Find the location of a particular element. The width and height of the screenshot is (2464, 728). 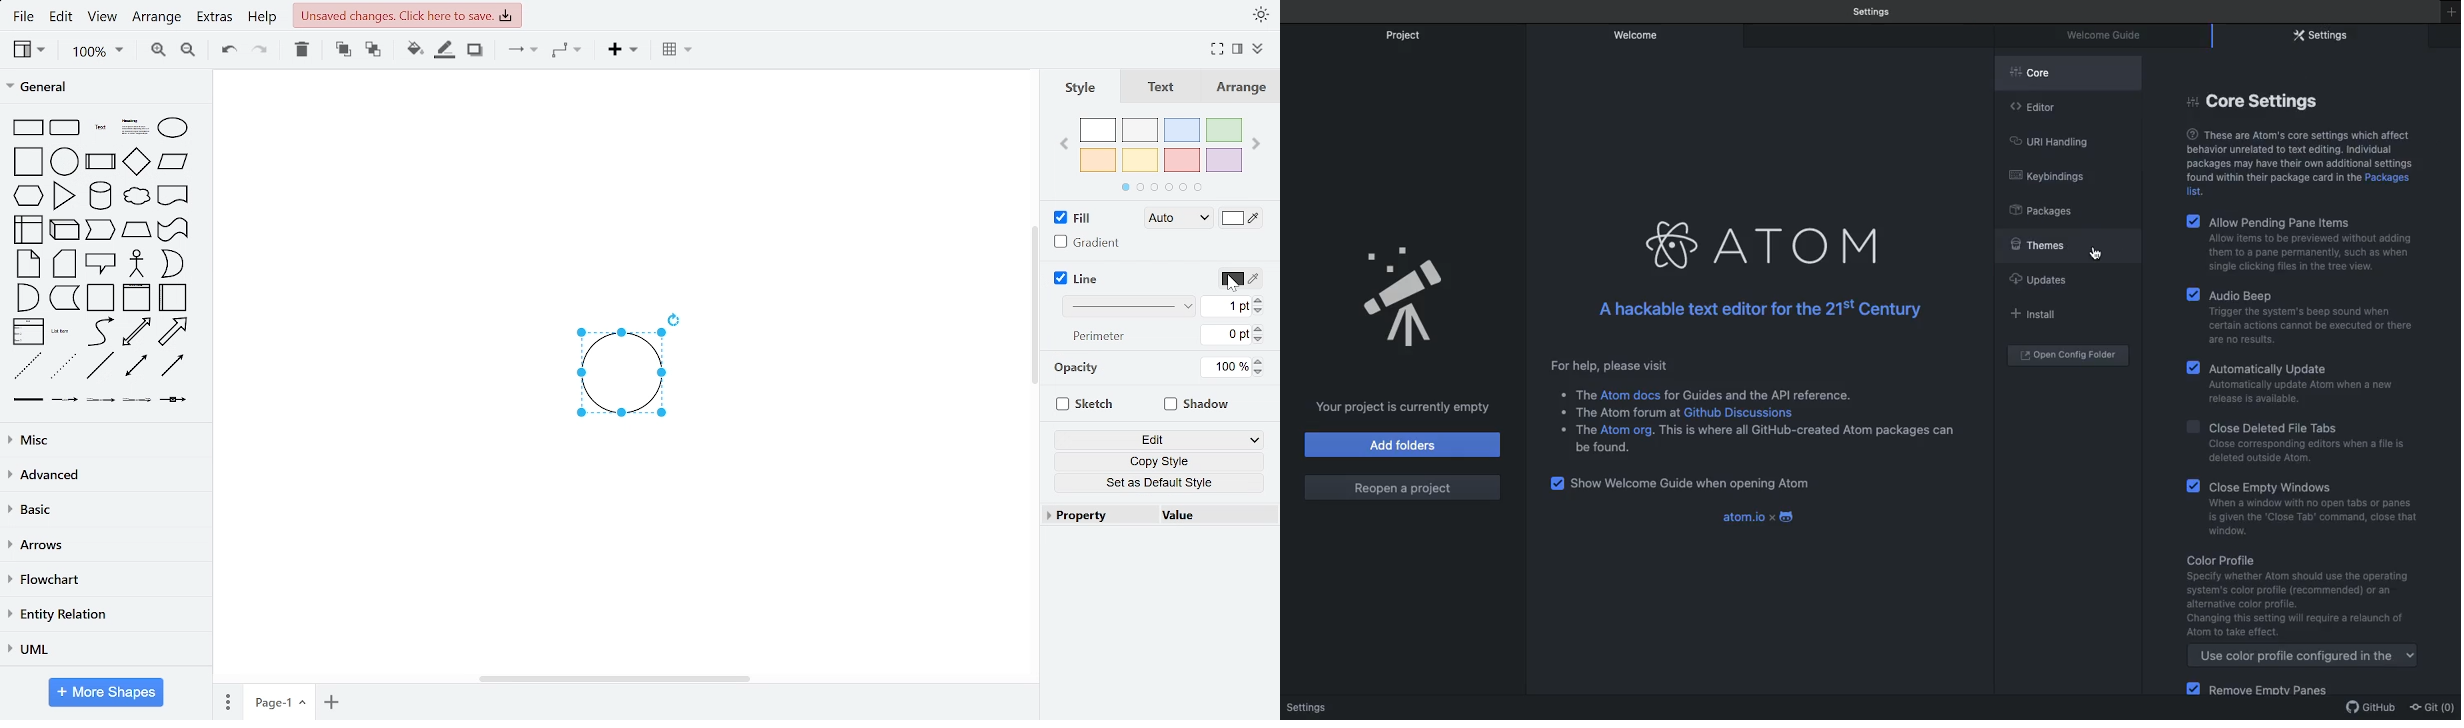

link is located at coordinates (27, 400).